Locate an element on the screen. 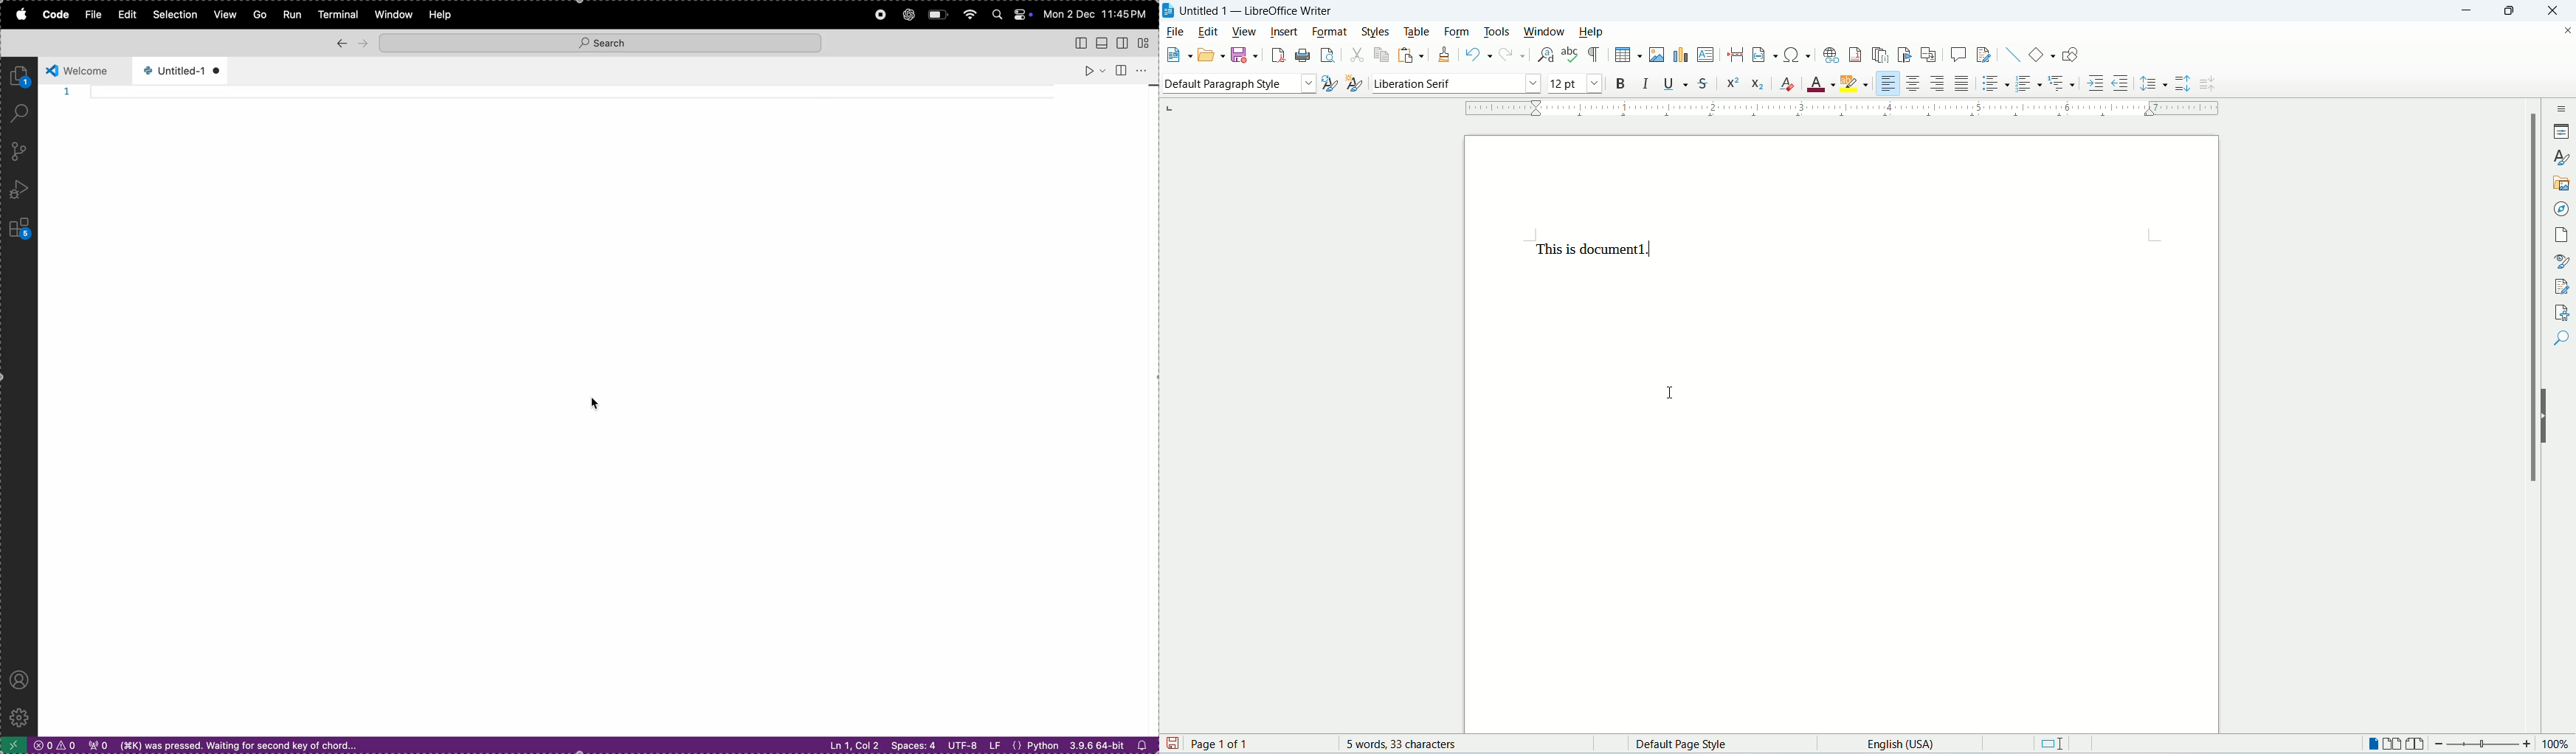  draw function is located at coordinates (2070, 53).